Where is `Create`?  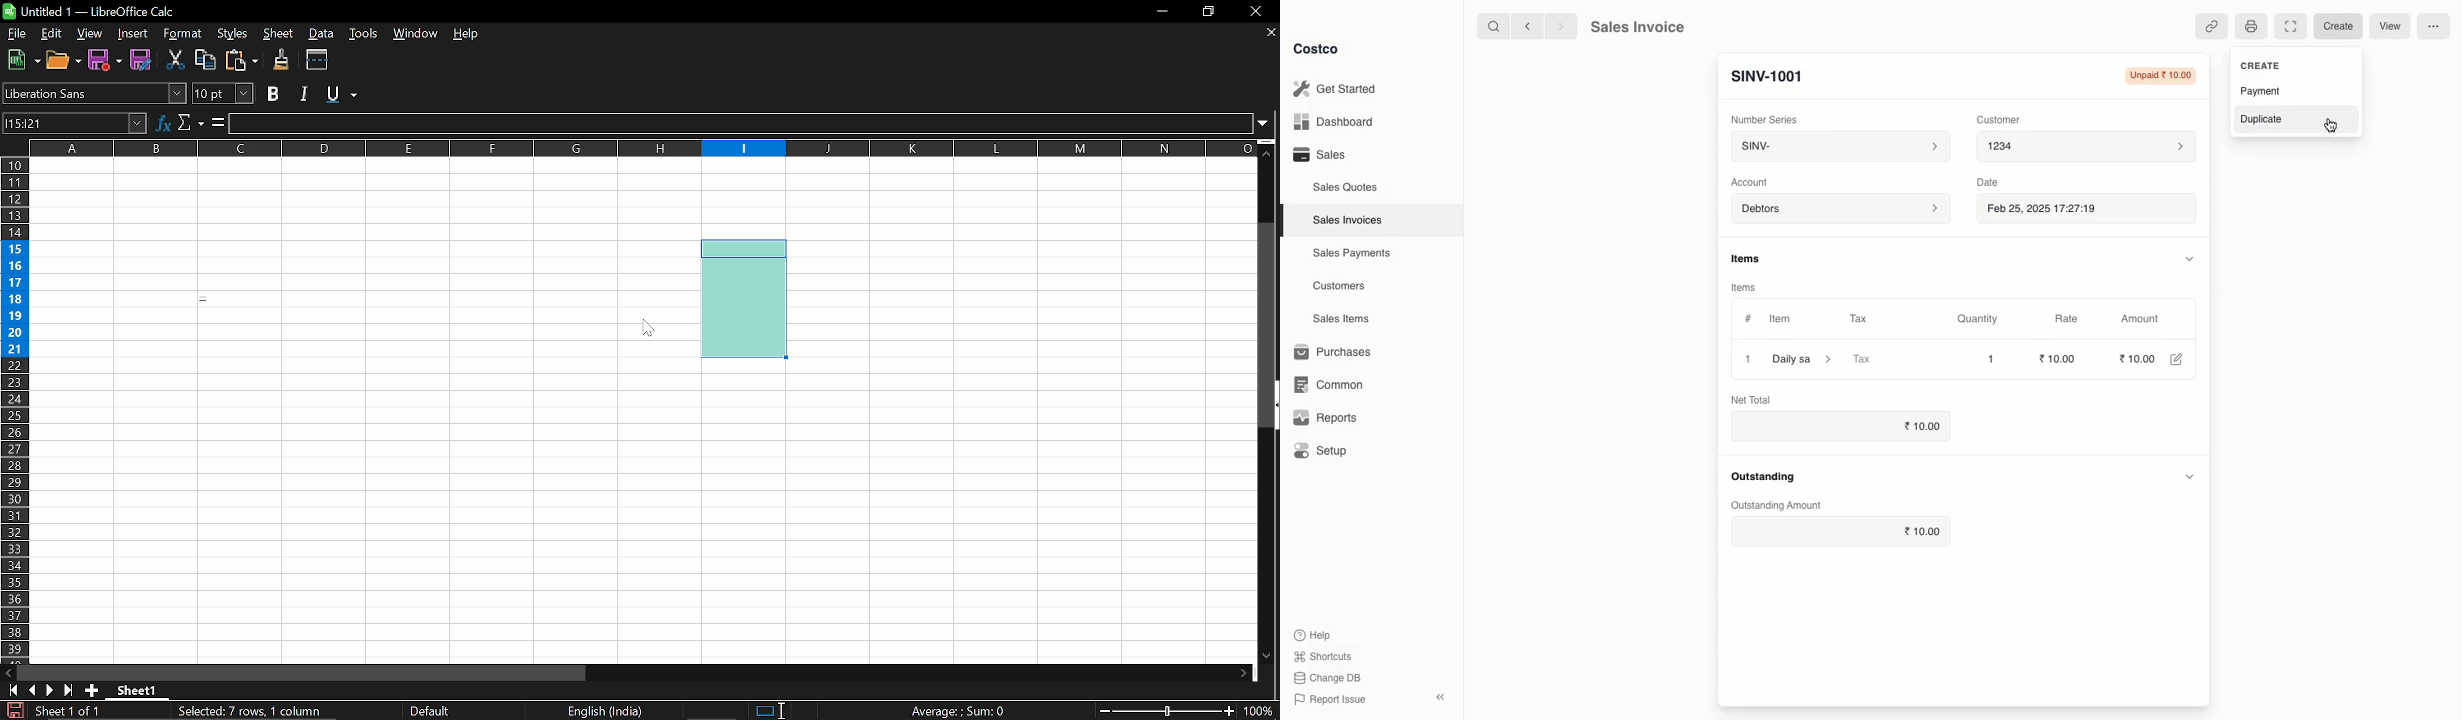
Create is located at coordinates (2337, 25).